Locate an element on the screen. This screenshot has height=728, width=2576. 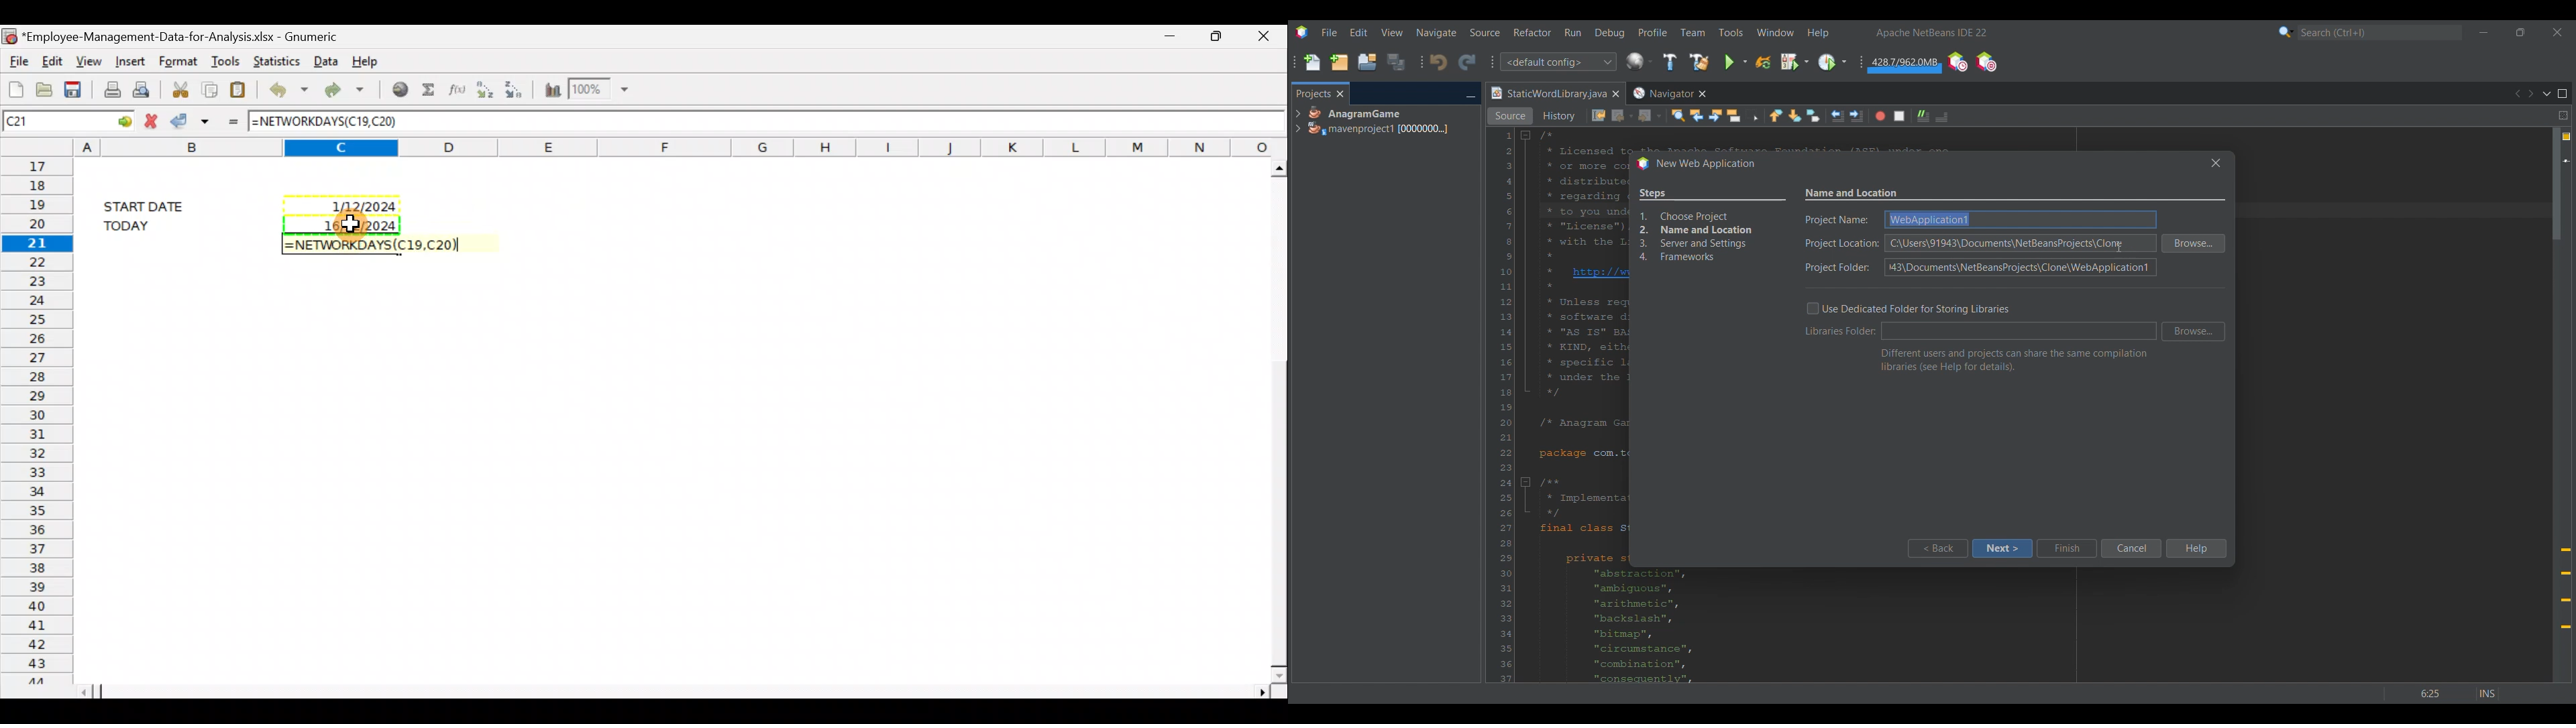
Cursor on cell C20 is located at coordinates (354, 226).